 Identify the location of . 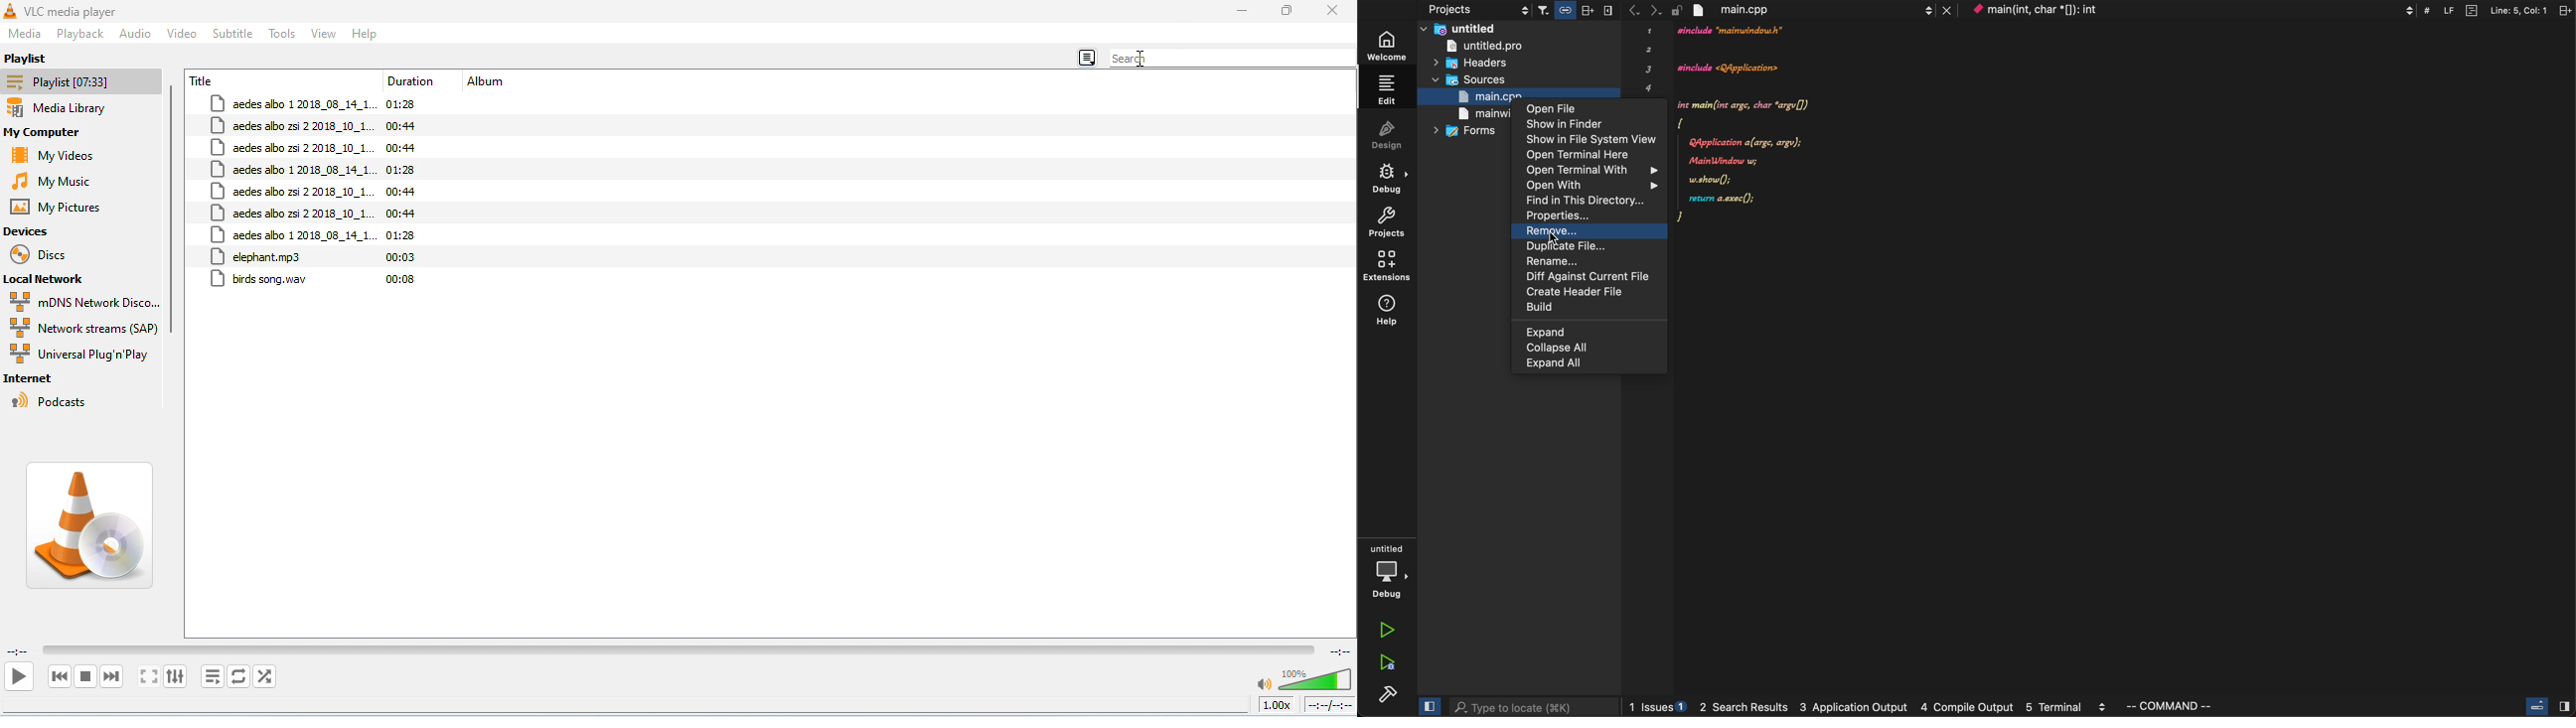
(26, 34).